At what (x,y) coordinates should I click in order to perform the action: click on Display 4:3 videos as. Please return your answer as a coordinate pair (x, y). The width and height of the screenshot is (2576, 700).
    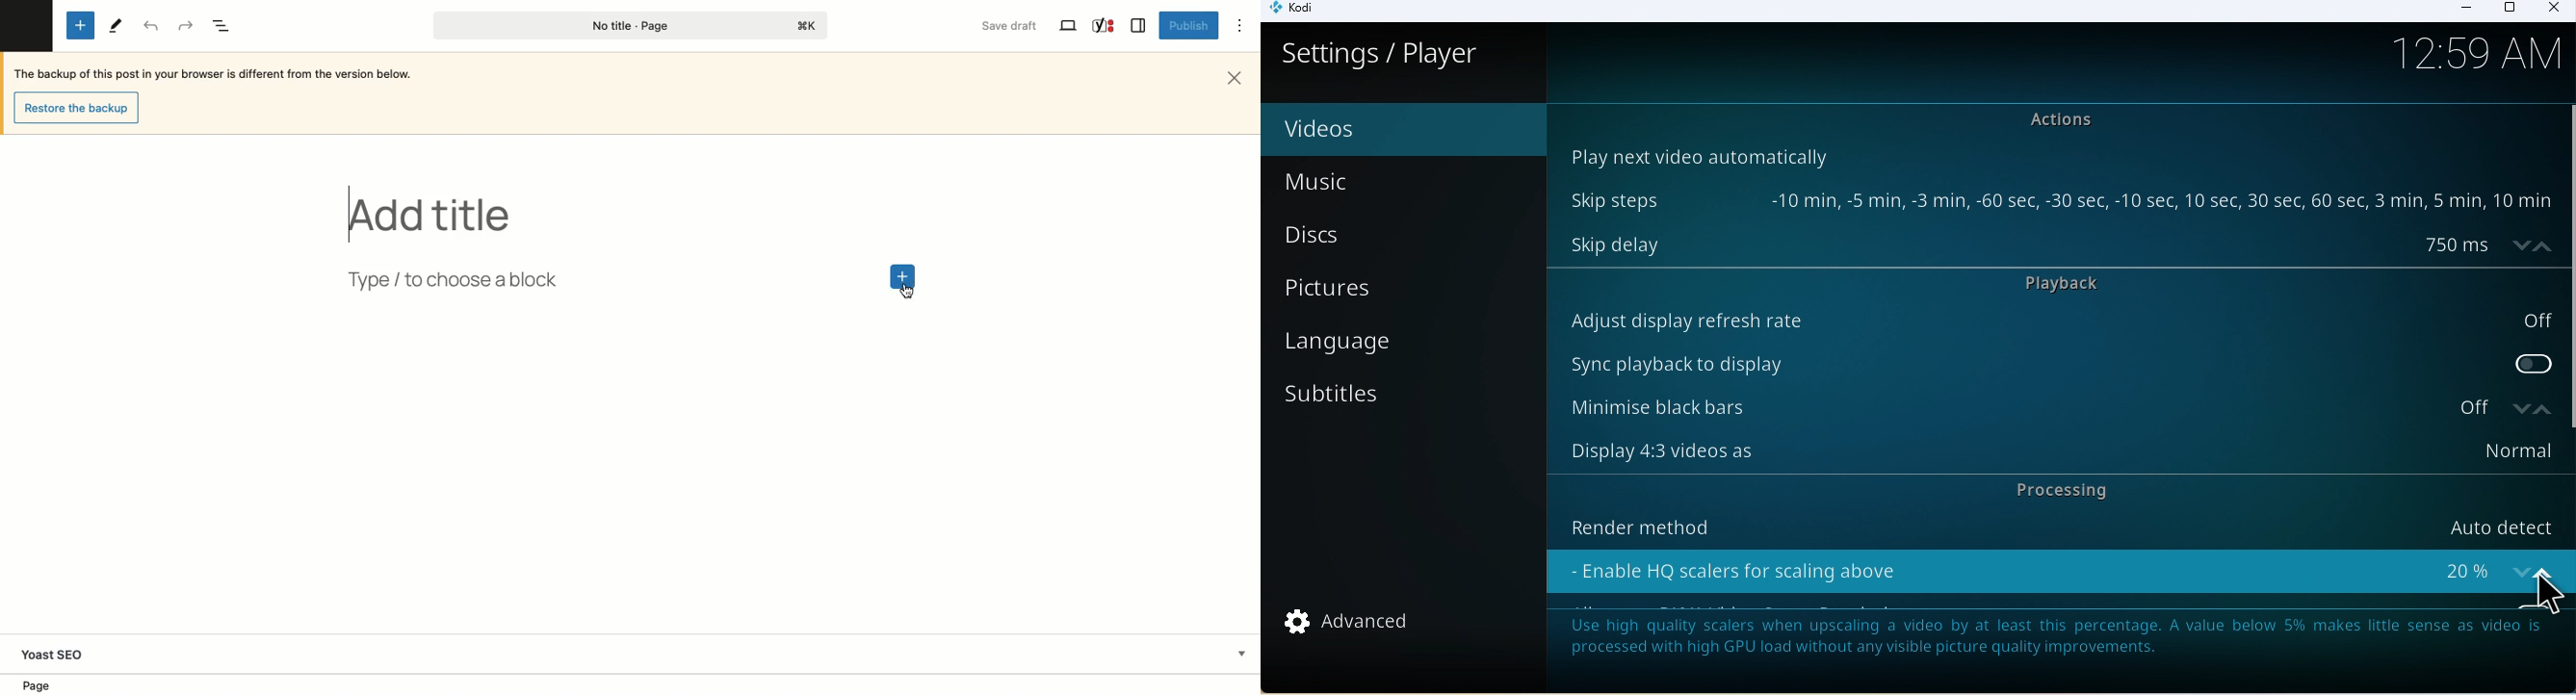
    Looking at the image, I should click on (2054, 451).